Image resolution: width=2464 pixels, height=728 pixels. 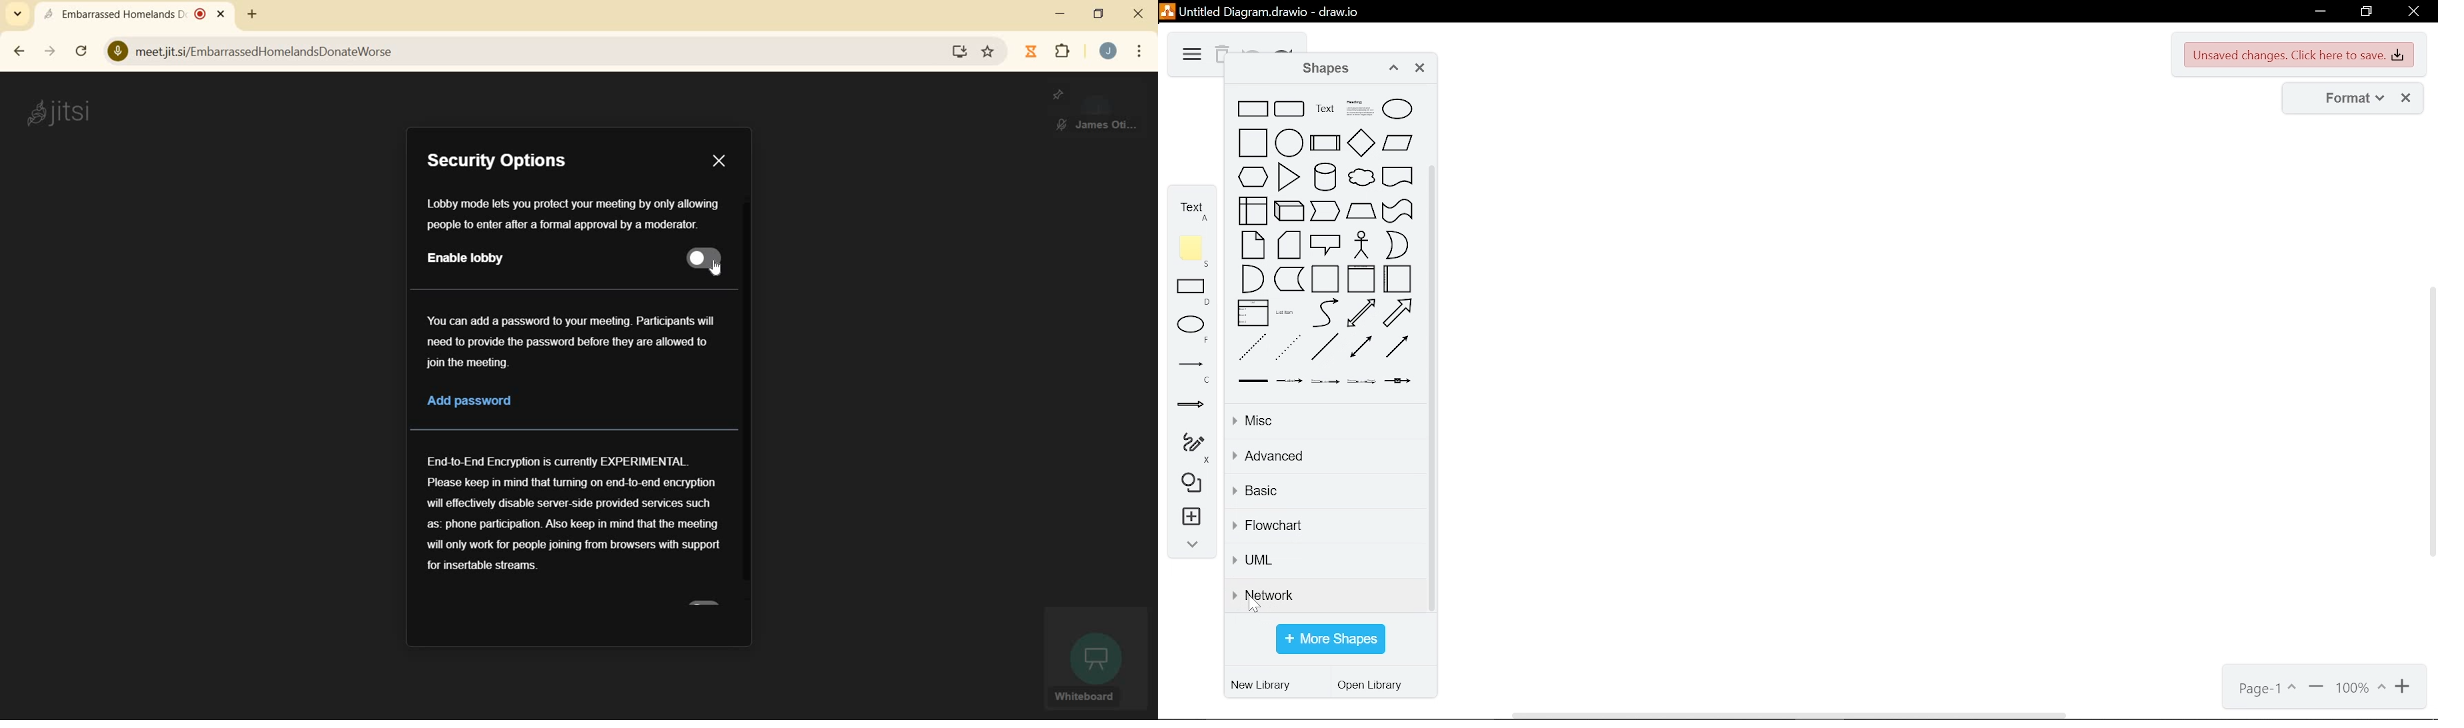 I want to click on container, so click(x=1325, y=279).